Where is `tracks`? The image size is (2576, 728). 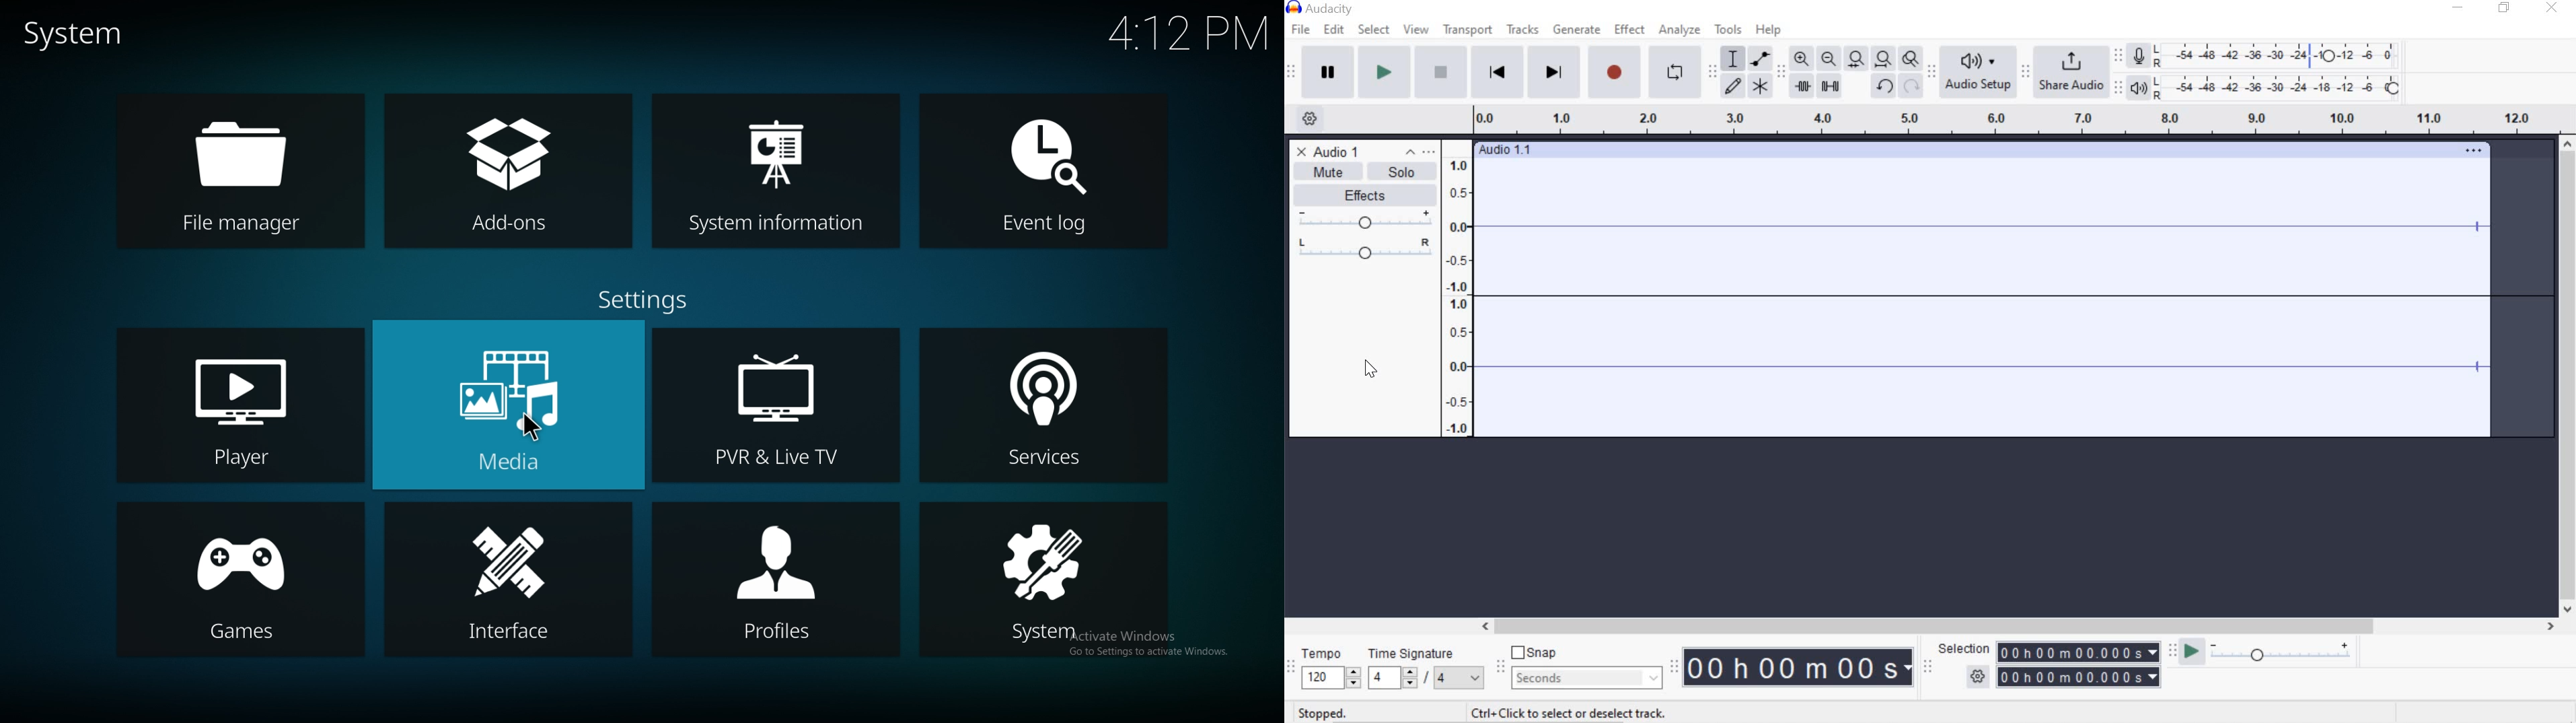
tracks is located at coordinates (1522, 31).